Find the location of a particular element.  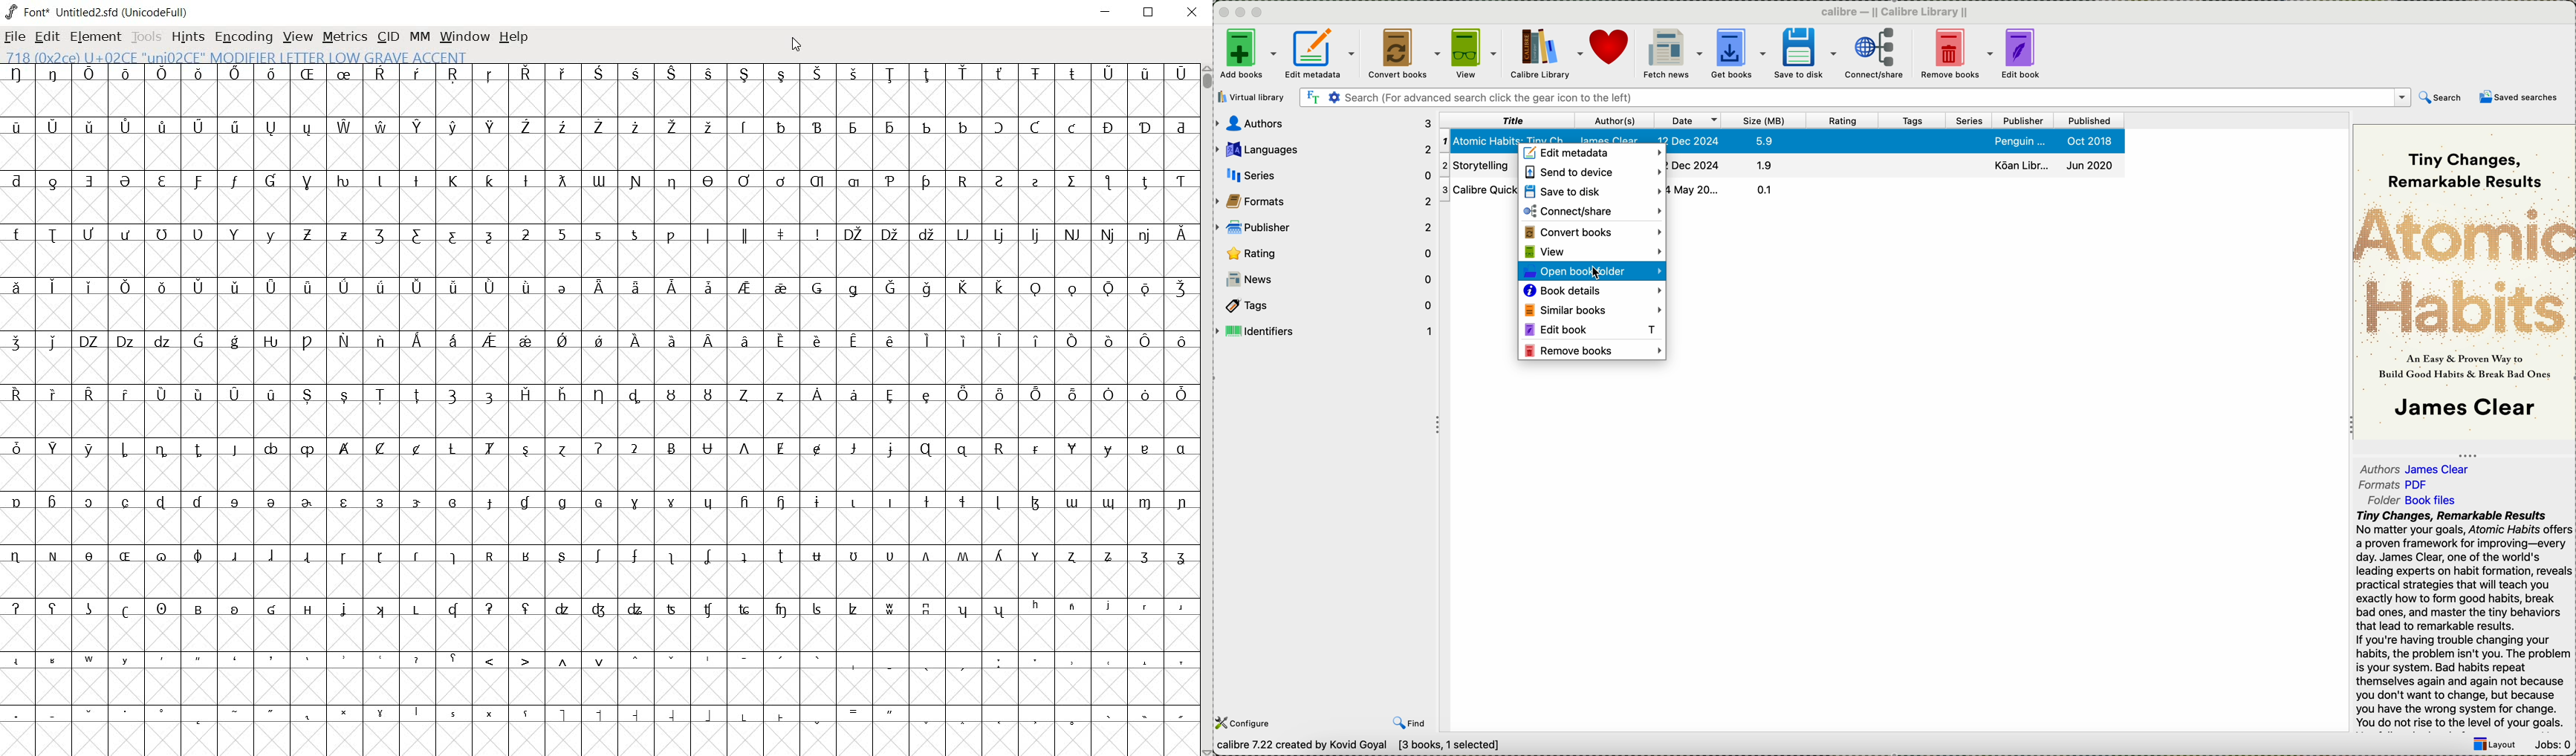

folder is located at coordinates (2418, 499).